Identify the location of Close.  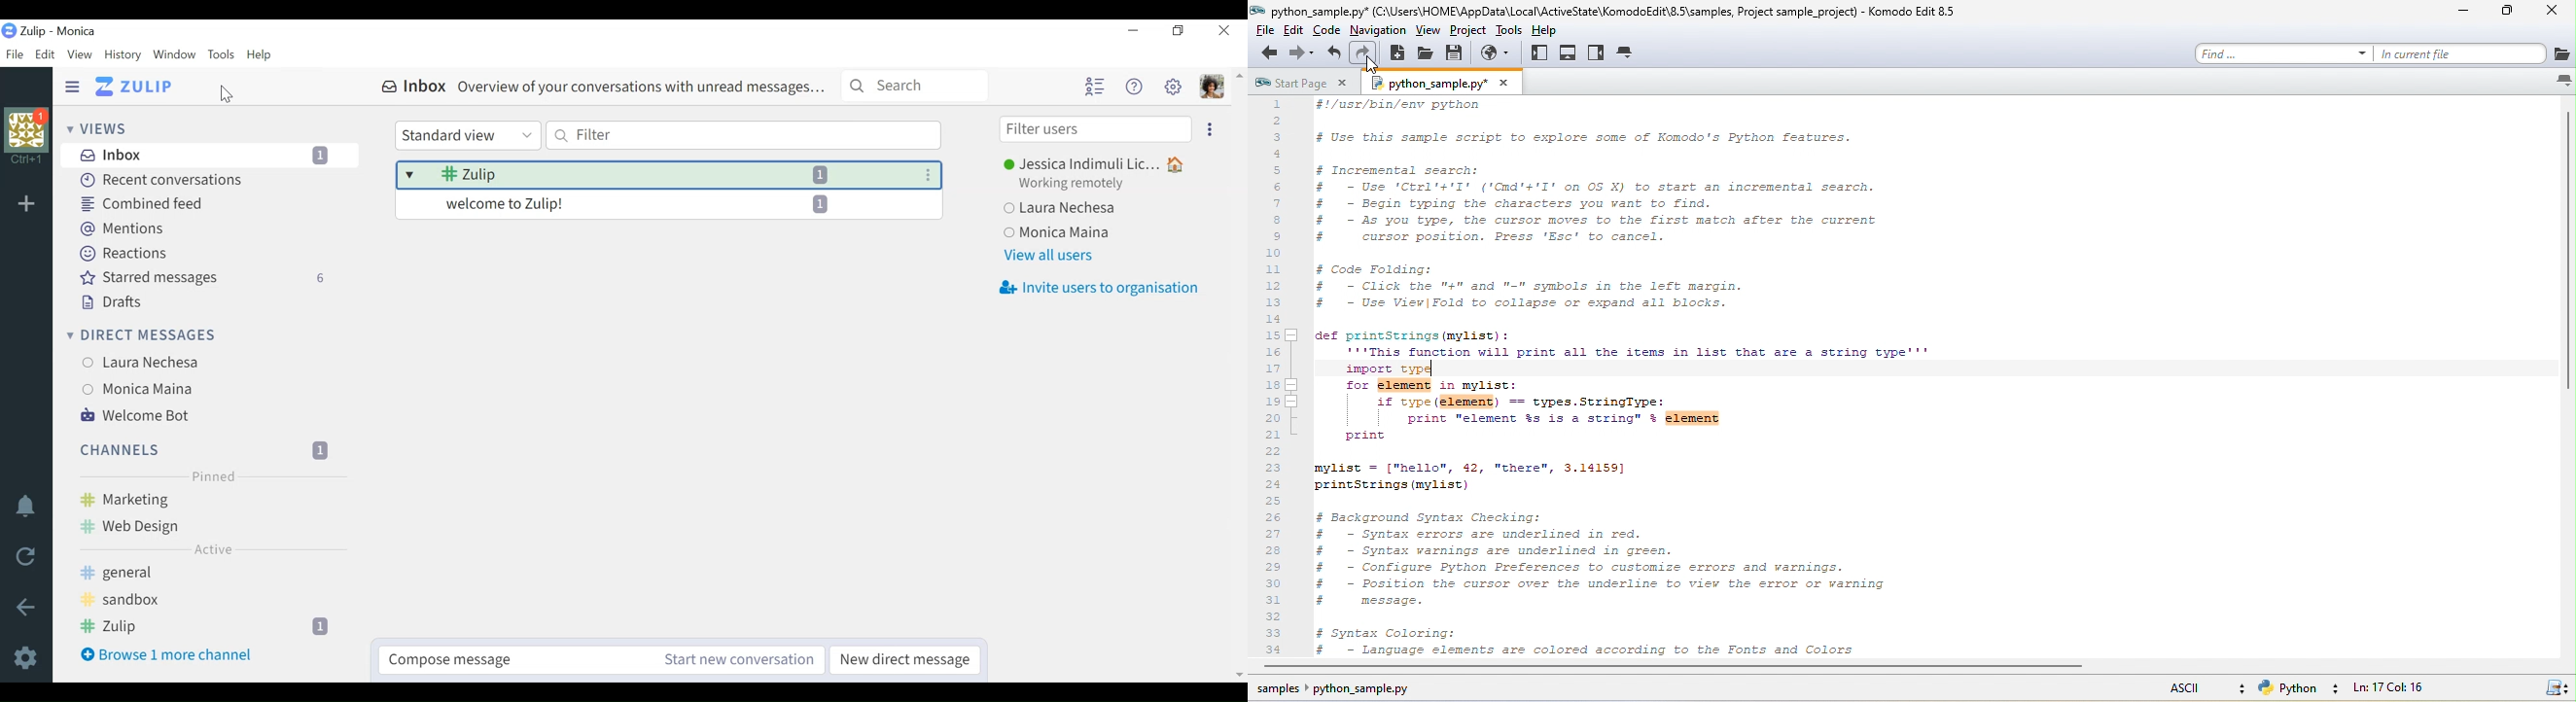
(1222, 30).